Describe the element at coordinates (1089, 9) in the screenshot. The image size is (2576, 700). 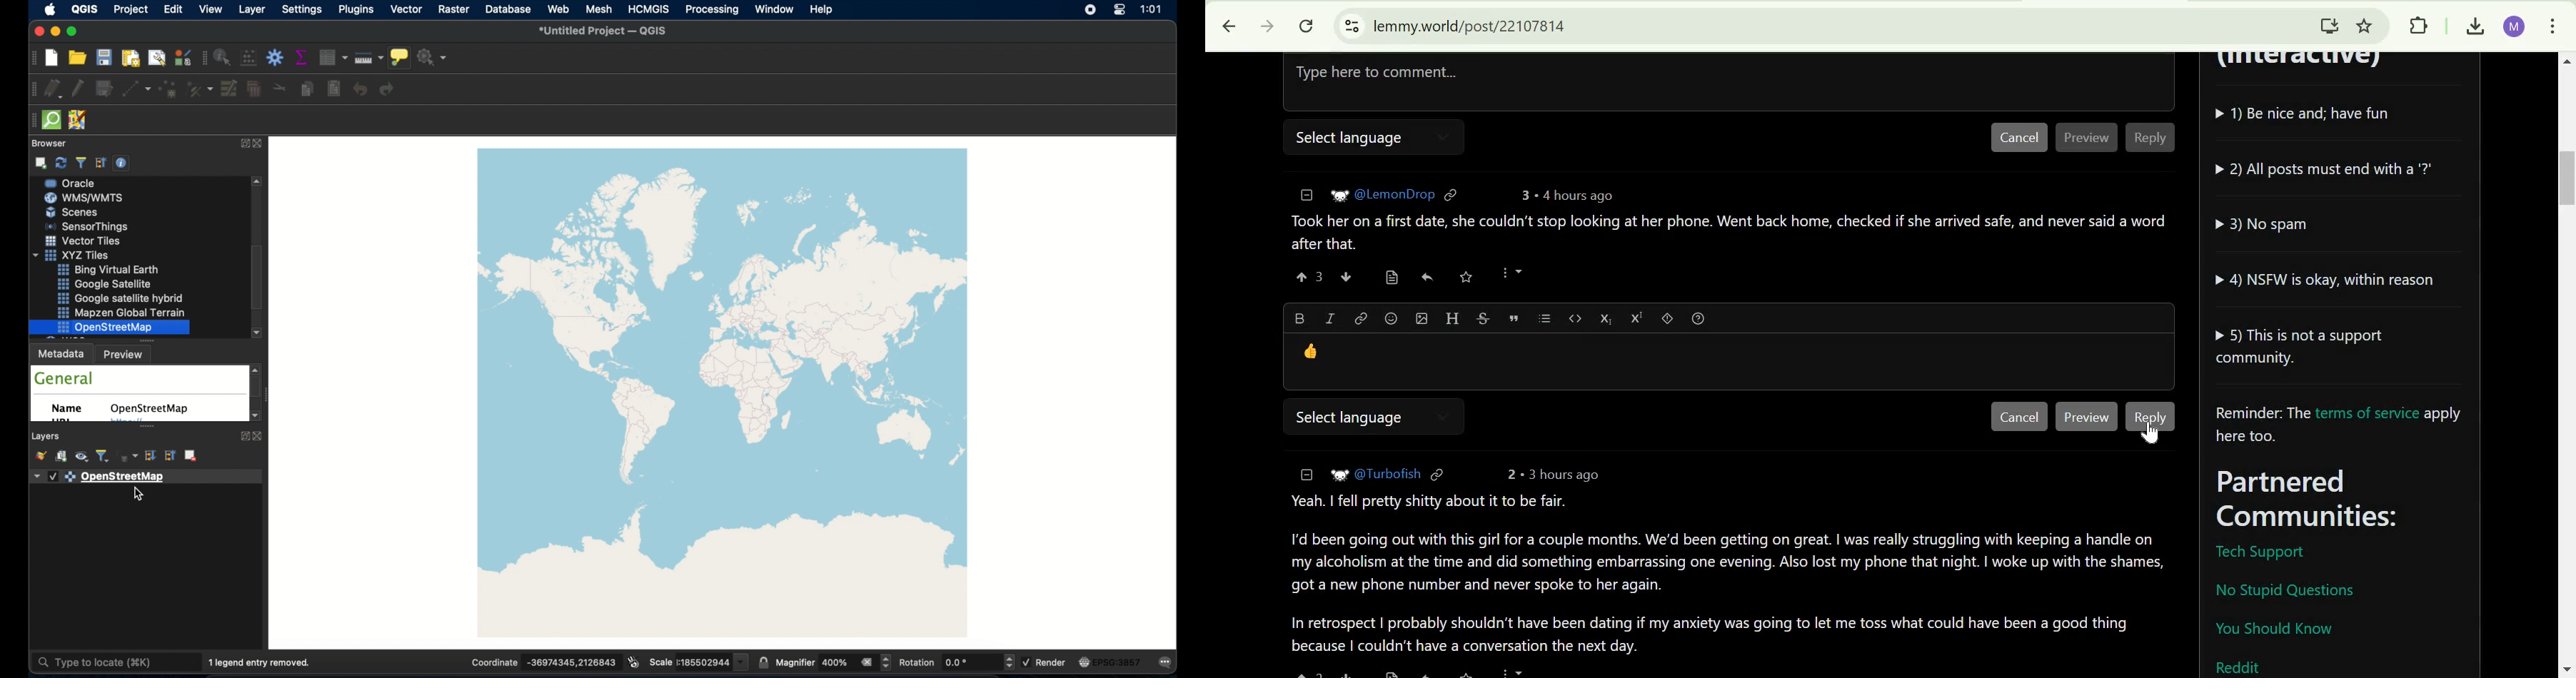
I see `screen recorder` at that location.